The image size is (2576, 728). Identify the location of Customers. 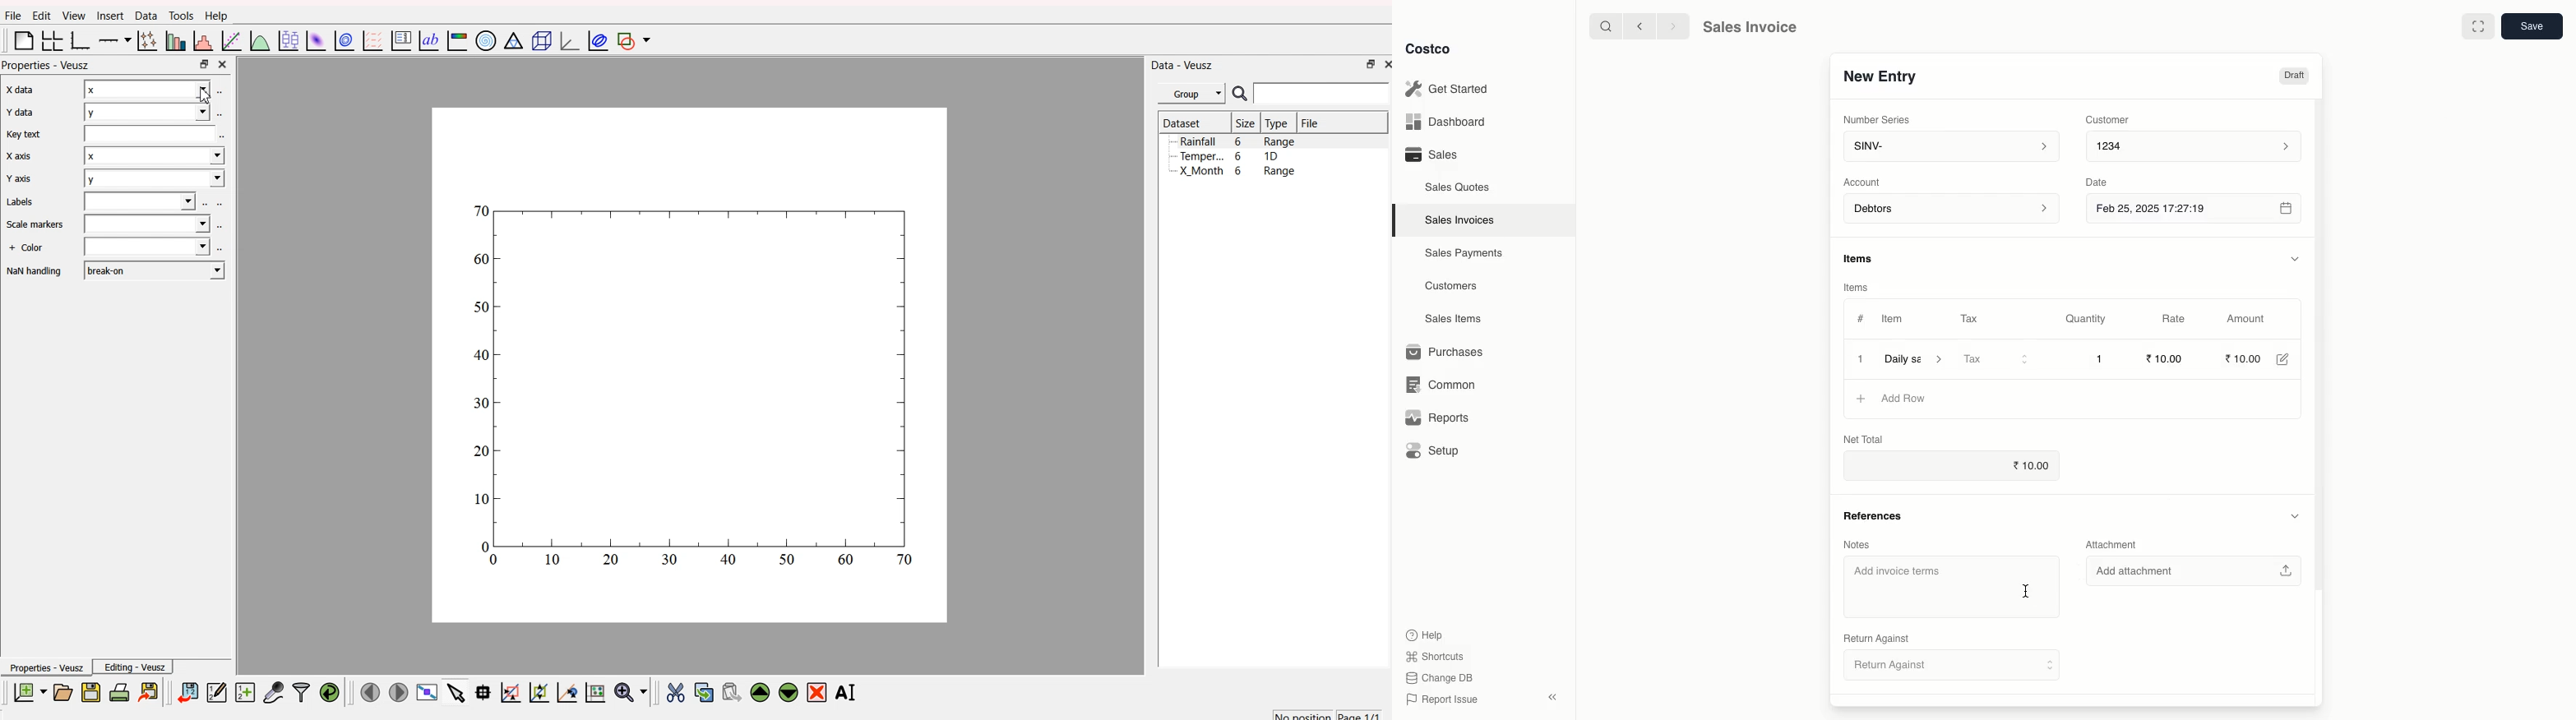
(1450, 285).